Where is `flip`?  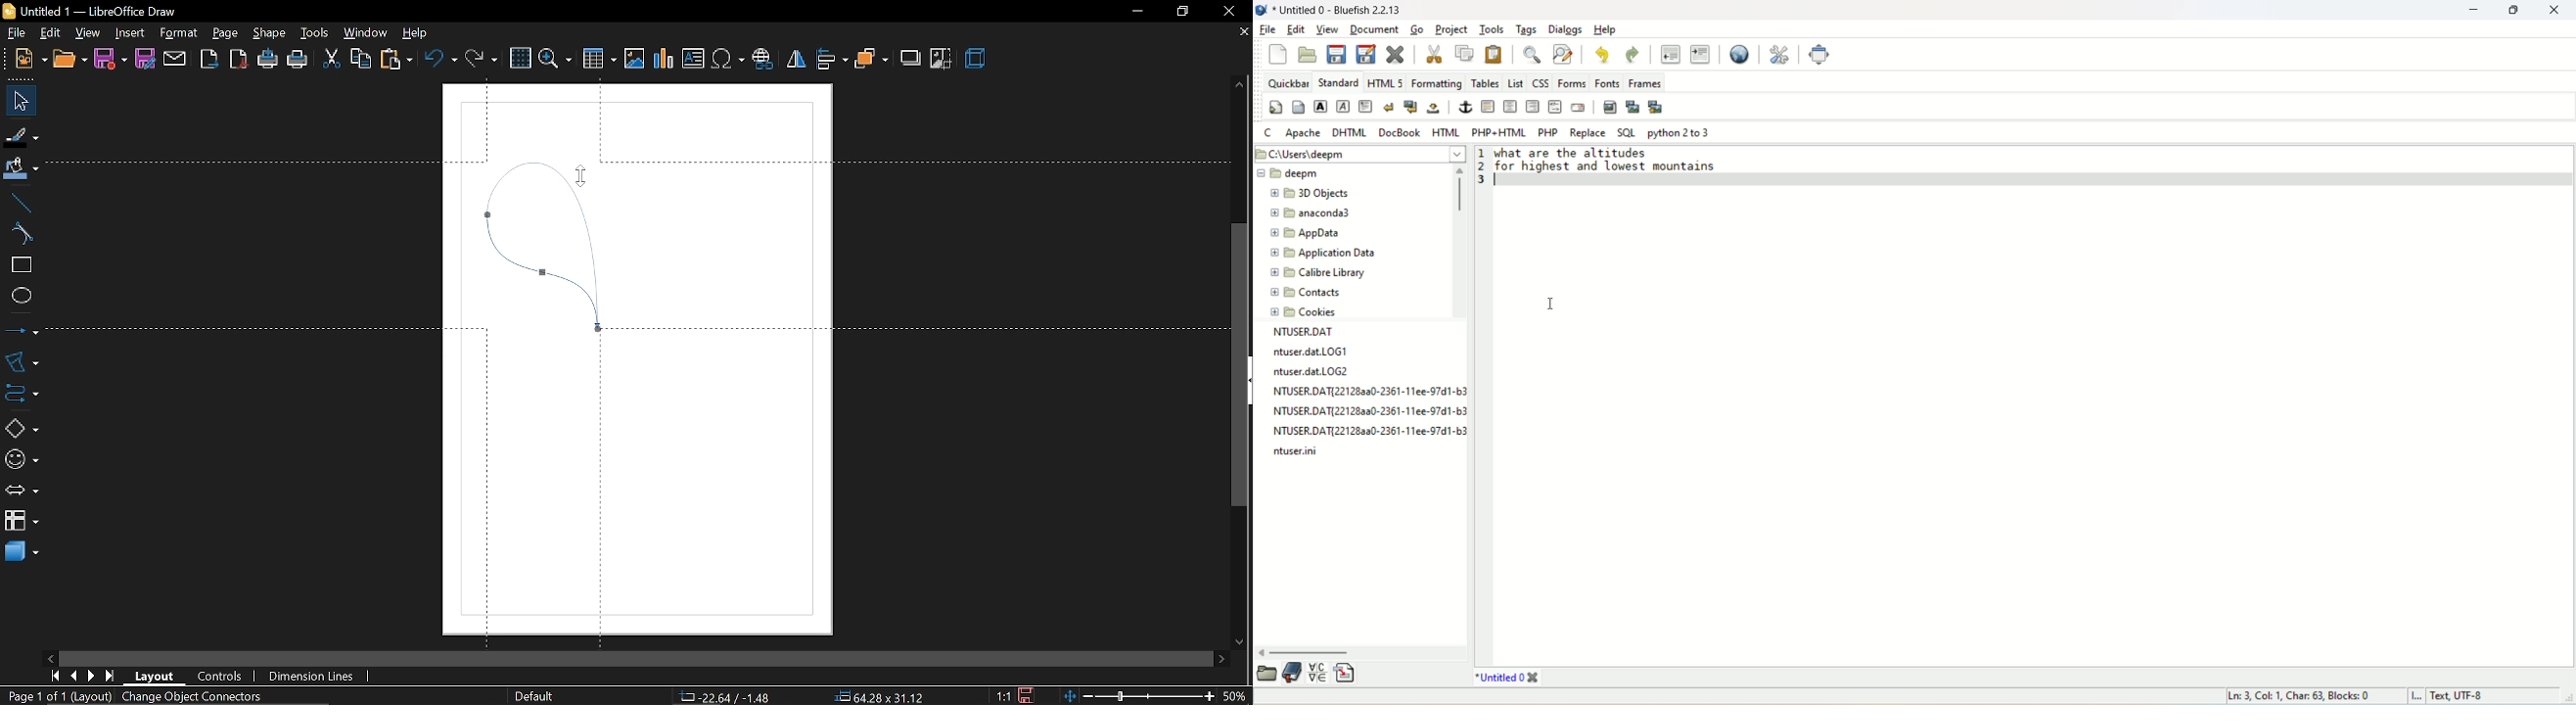
flip is located at coordinates (795, 60).